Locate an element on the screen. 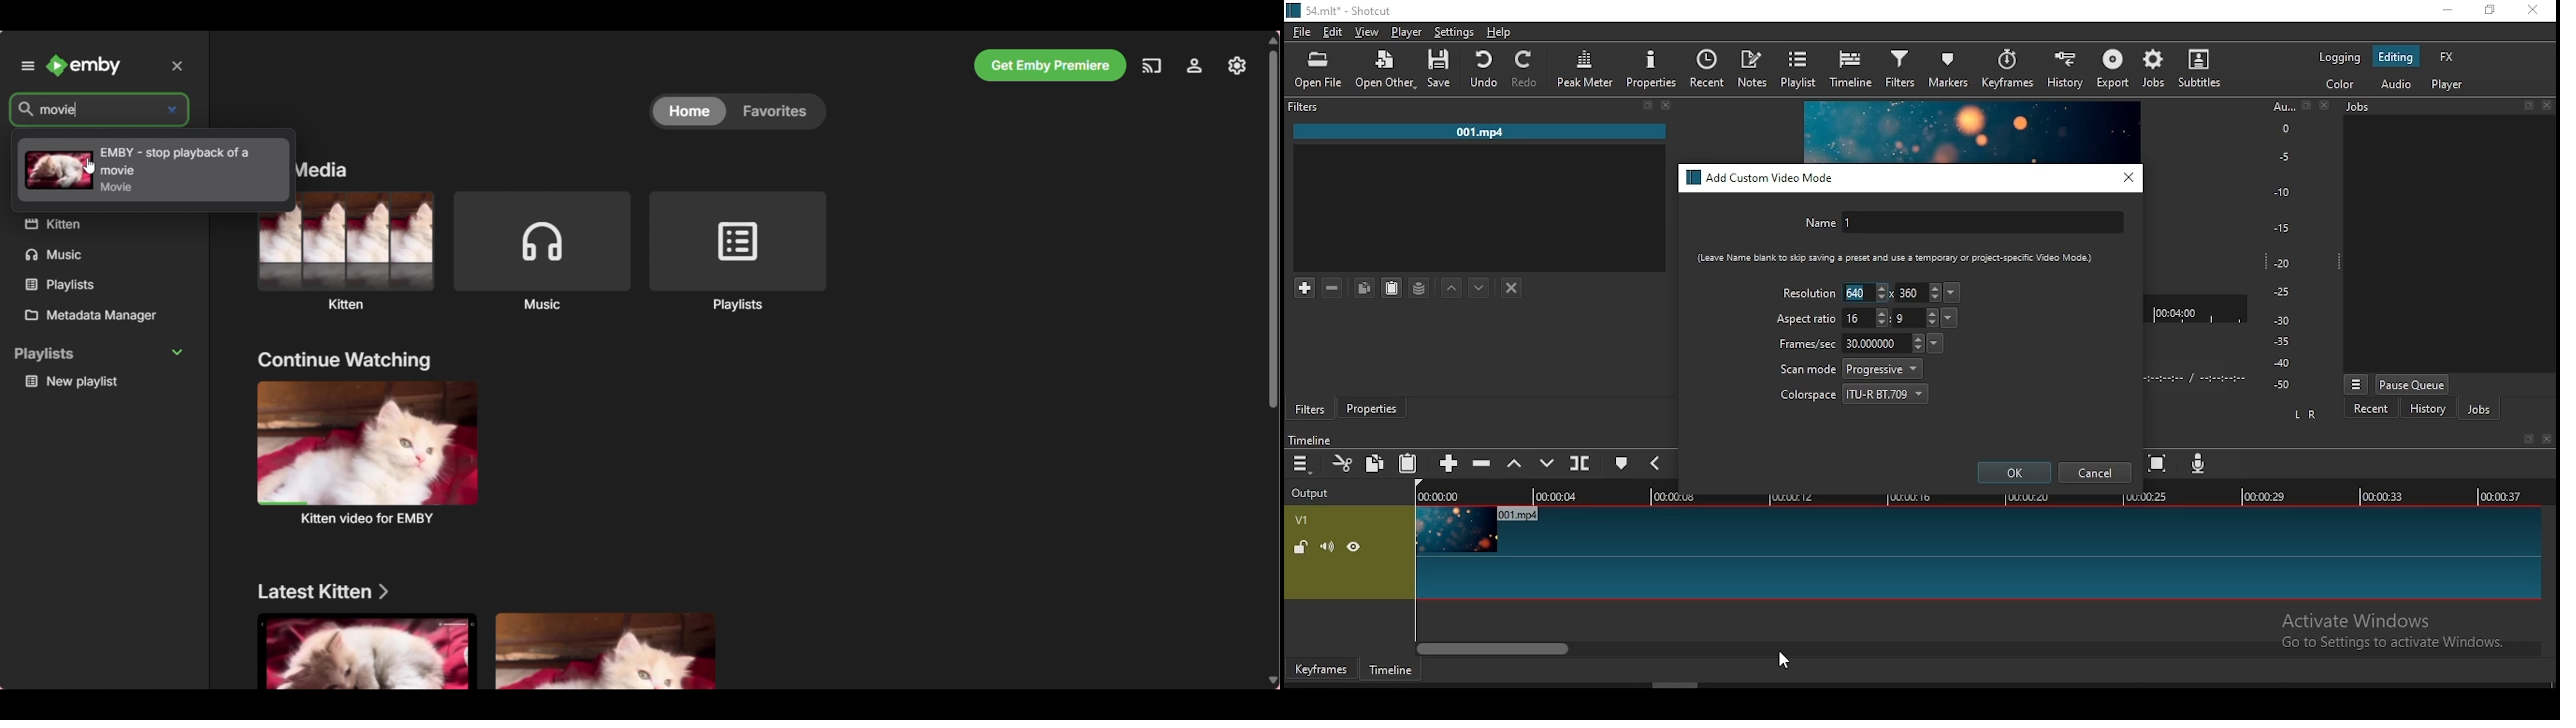 This screenshot has width=2576, height=728. timeline menu is located at coordinates (1304, 464).